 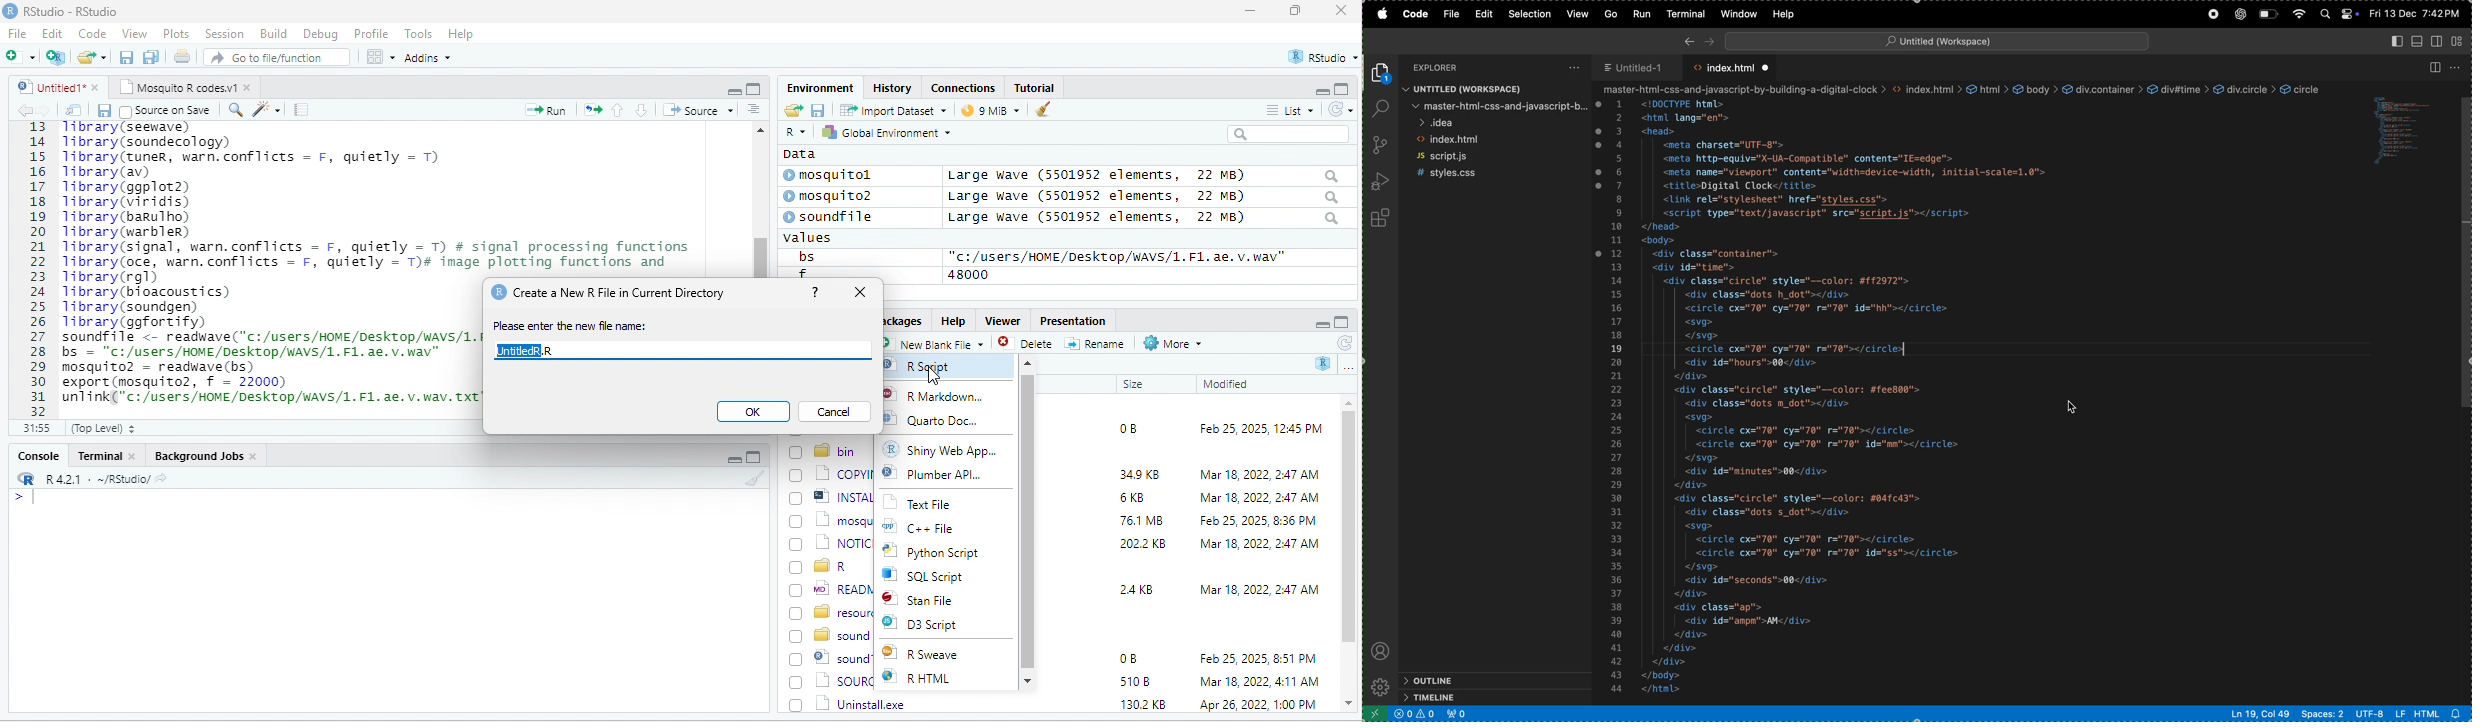 I want to click on close, so click(x=863, y=293).